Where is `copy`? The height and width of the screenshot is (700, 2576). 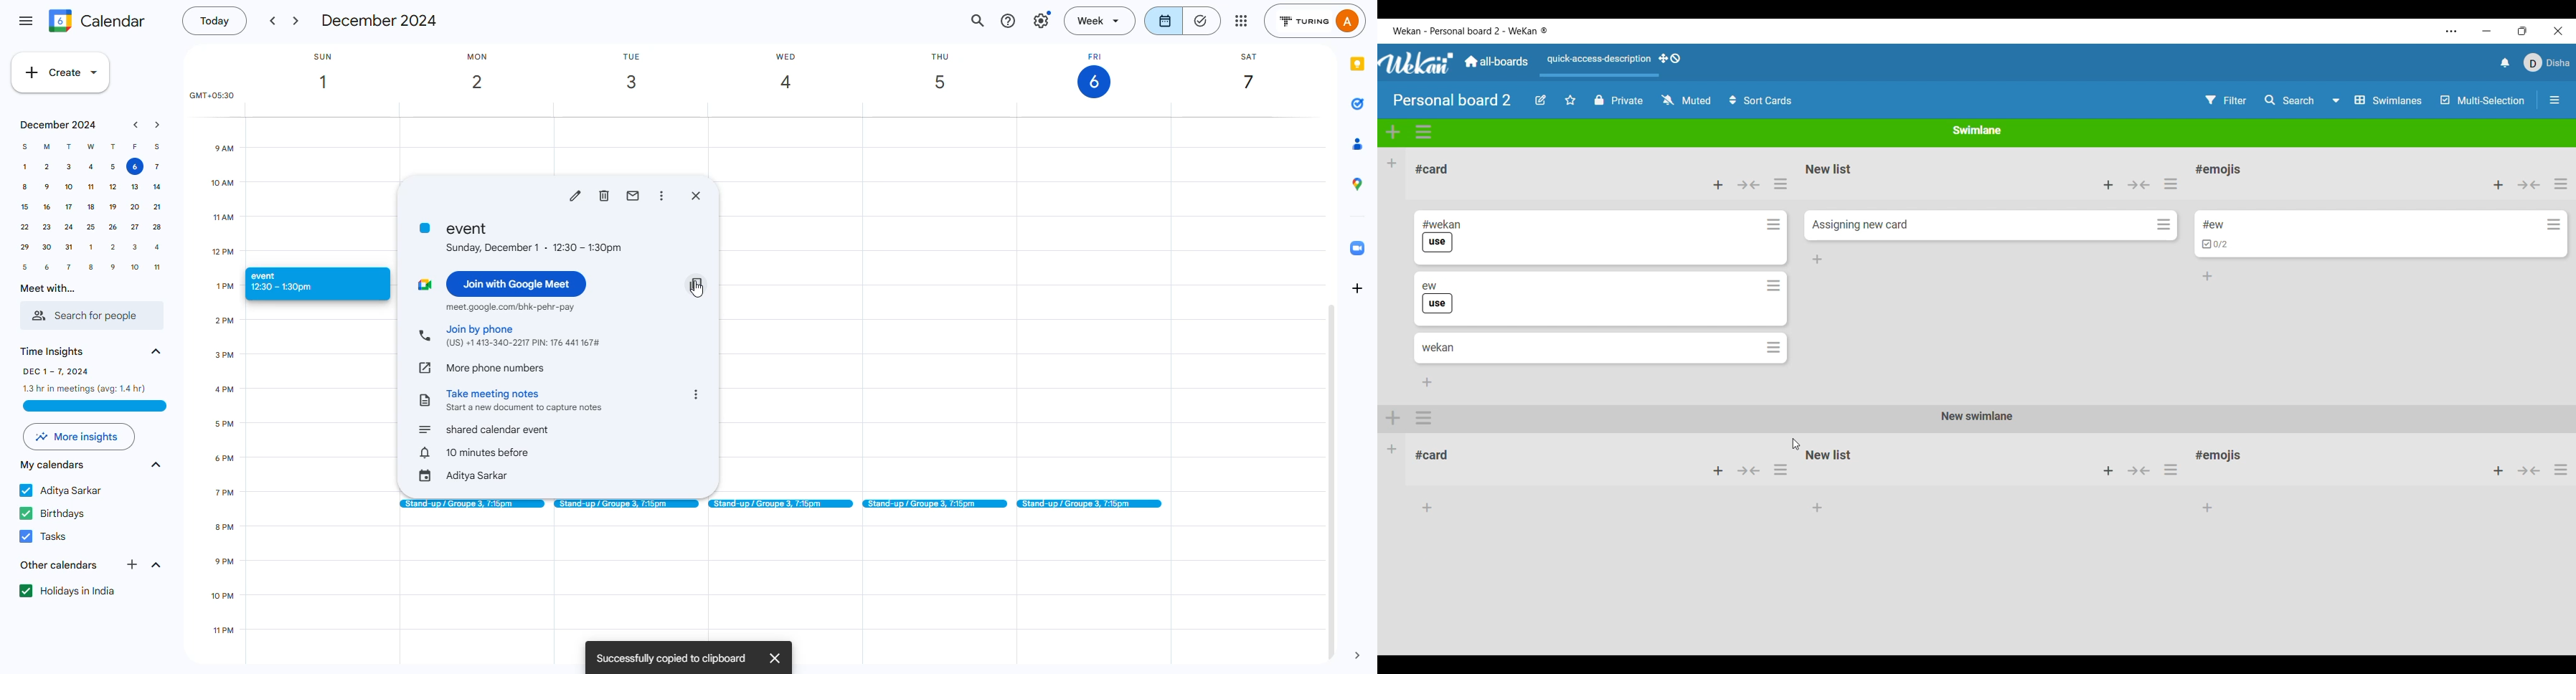
copy is located at coordinates (697, 283).